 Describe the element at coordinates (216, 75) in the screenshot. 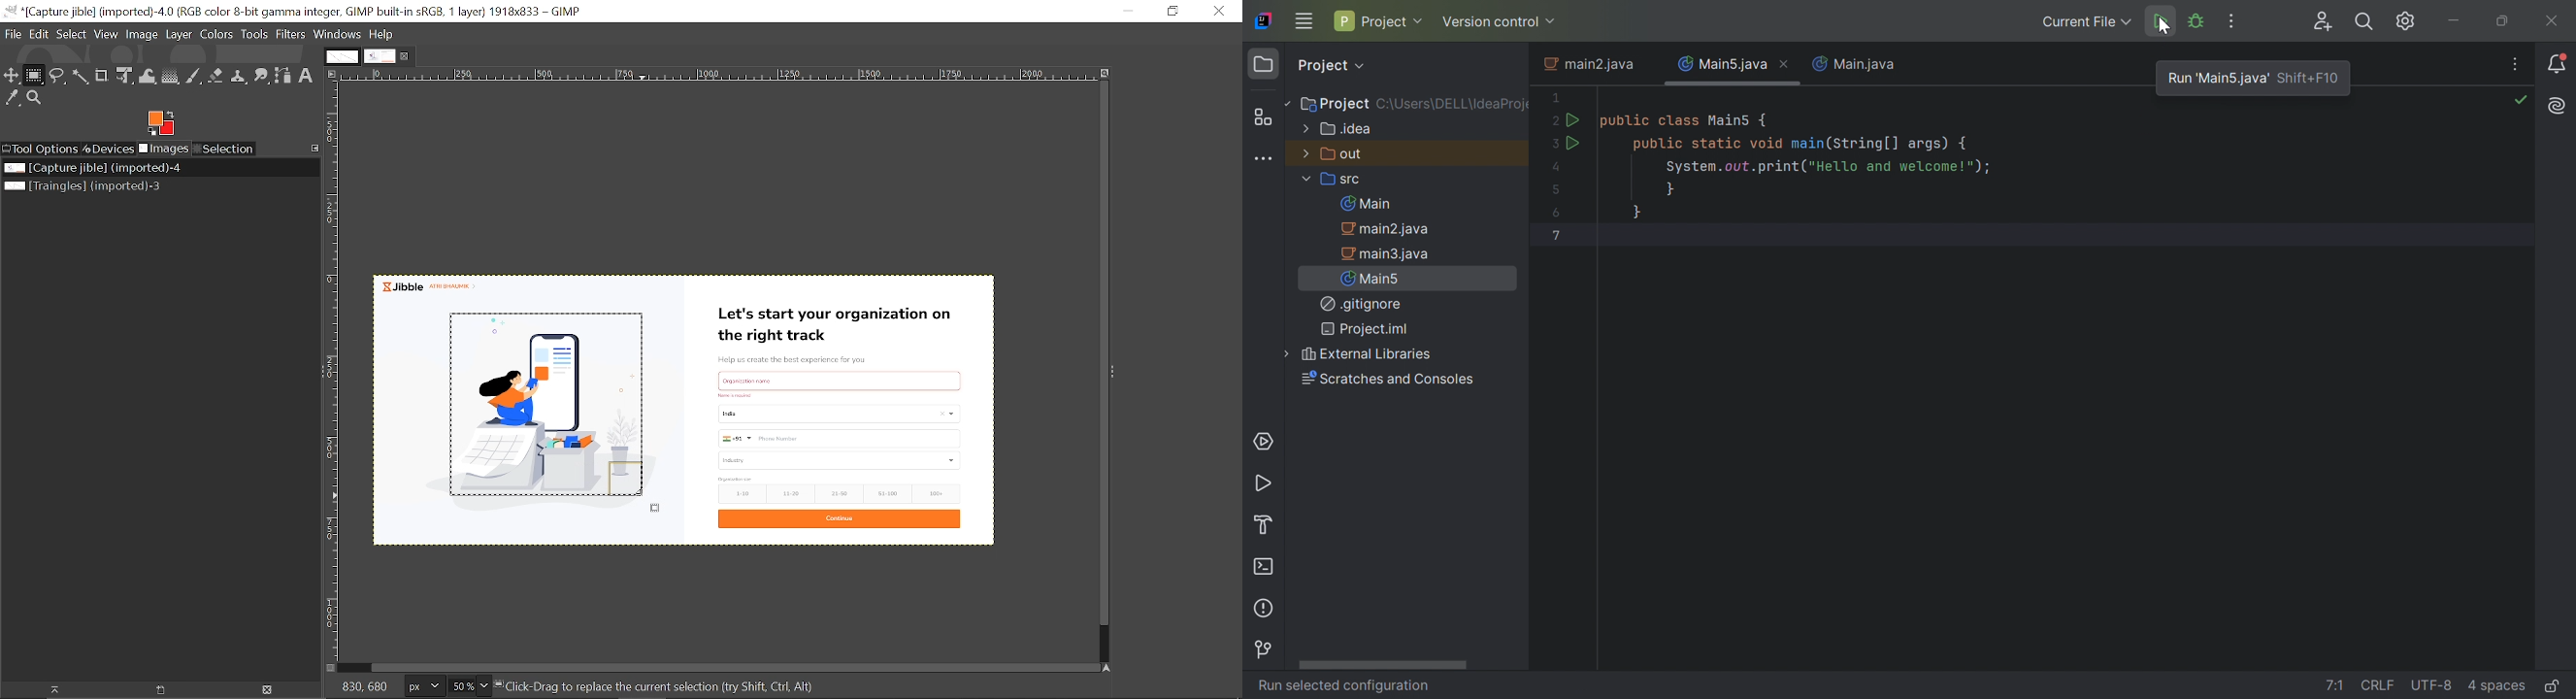

I see `Eraser tool` at that location.